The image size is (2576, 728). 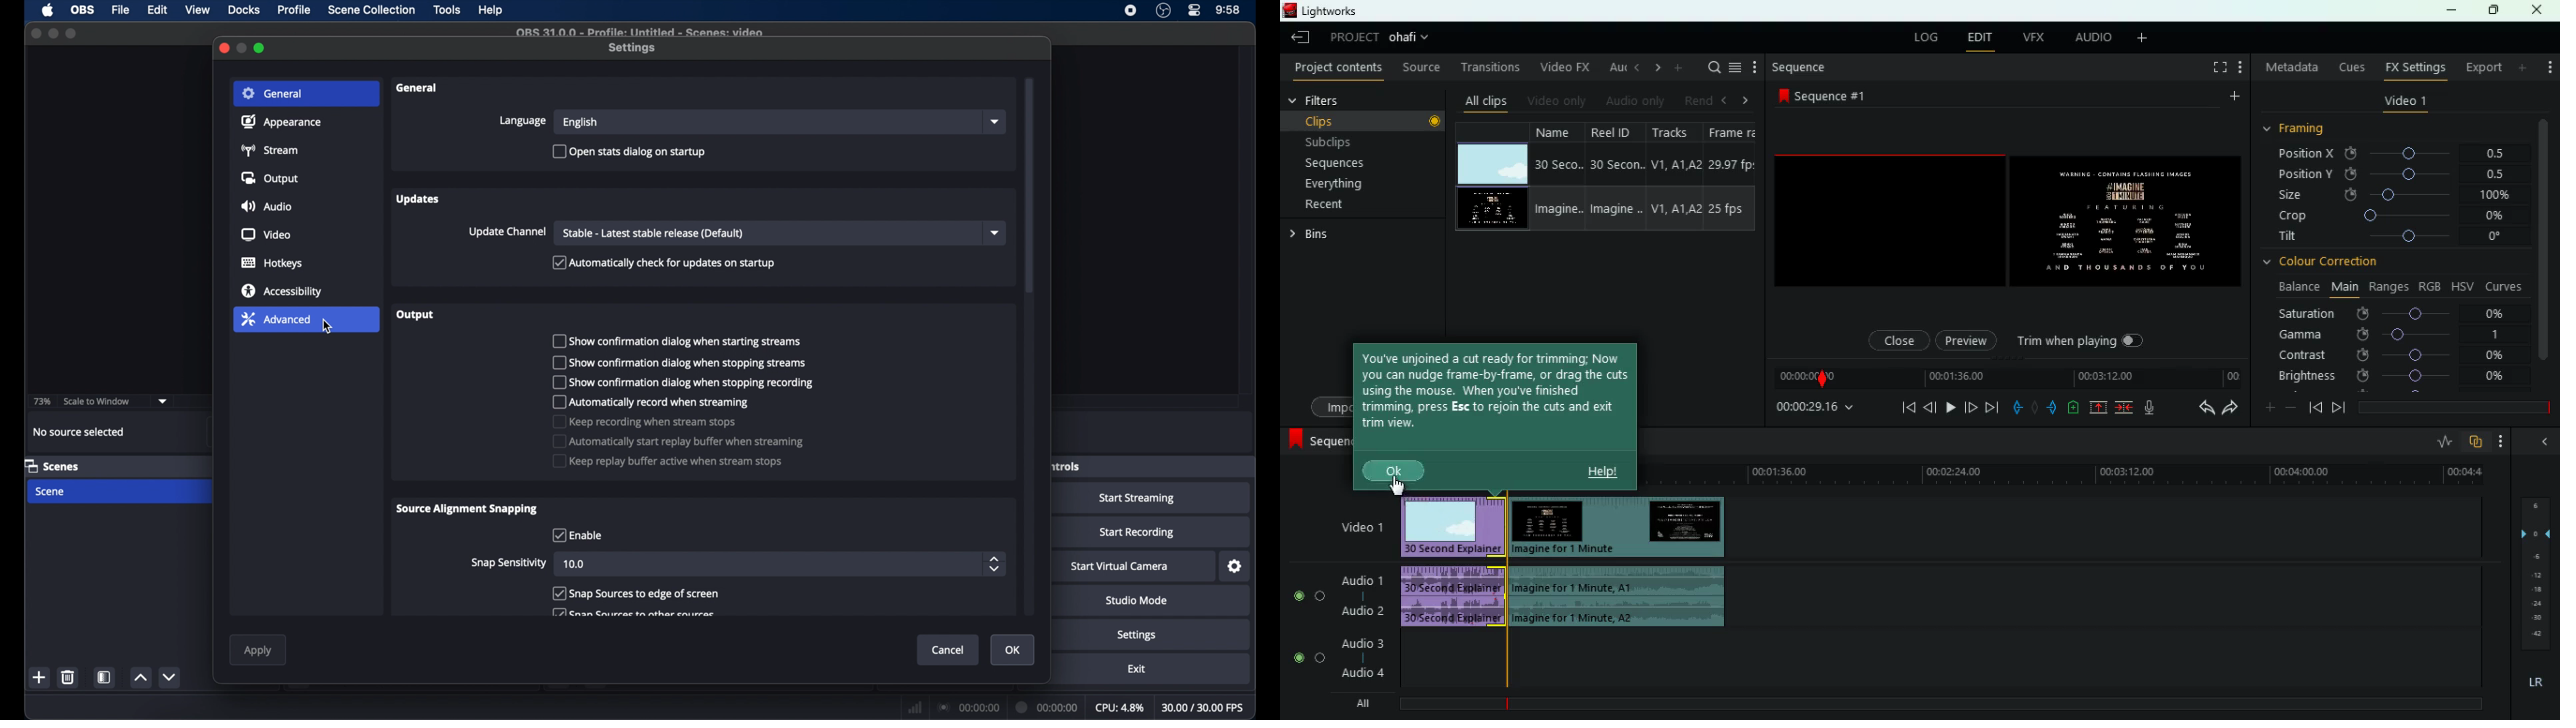 What do you see at coordinates (328, 327) in the screenshot?
I see `cursor` at bounding box center [328, 327].